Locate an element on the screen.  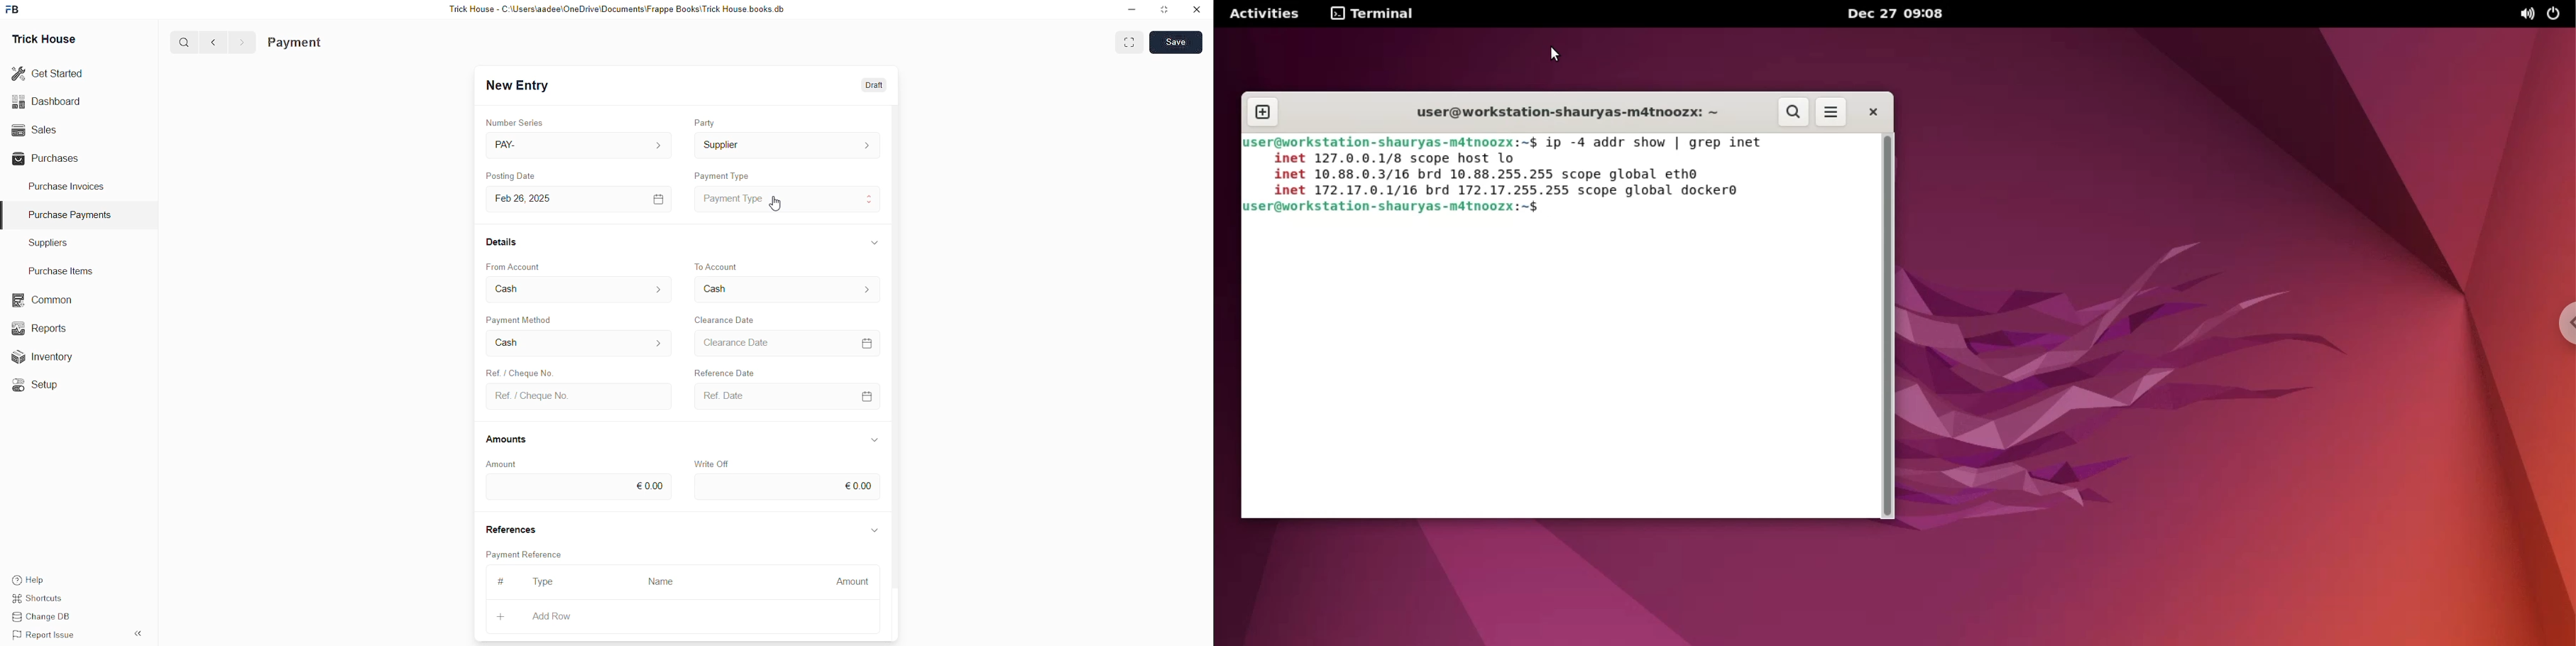
forward is located at coordinates (241, 42).